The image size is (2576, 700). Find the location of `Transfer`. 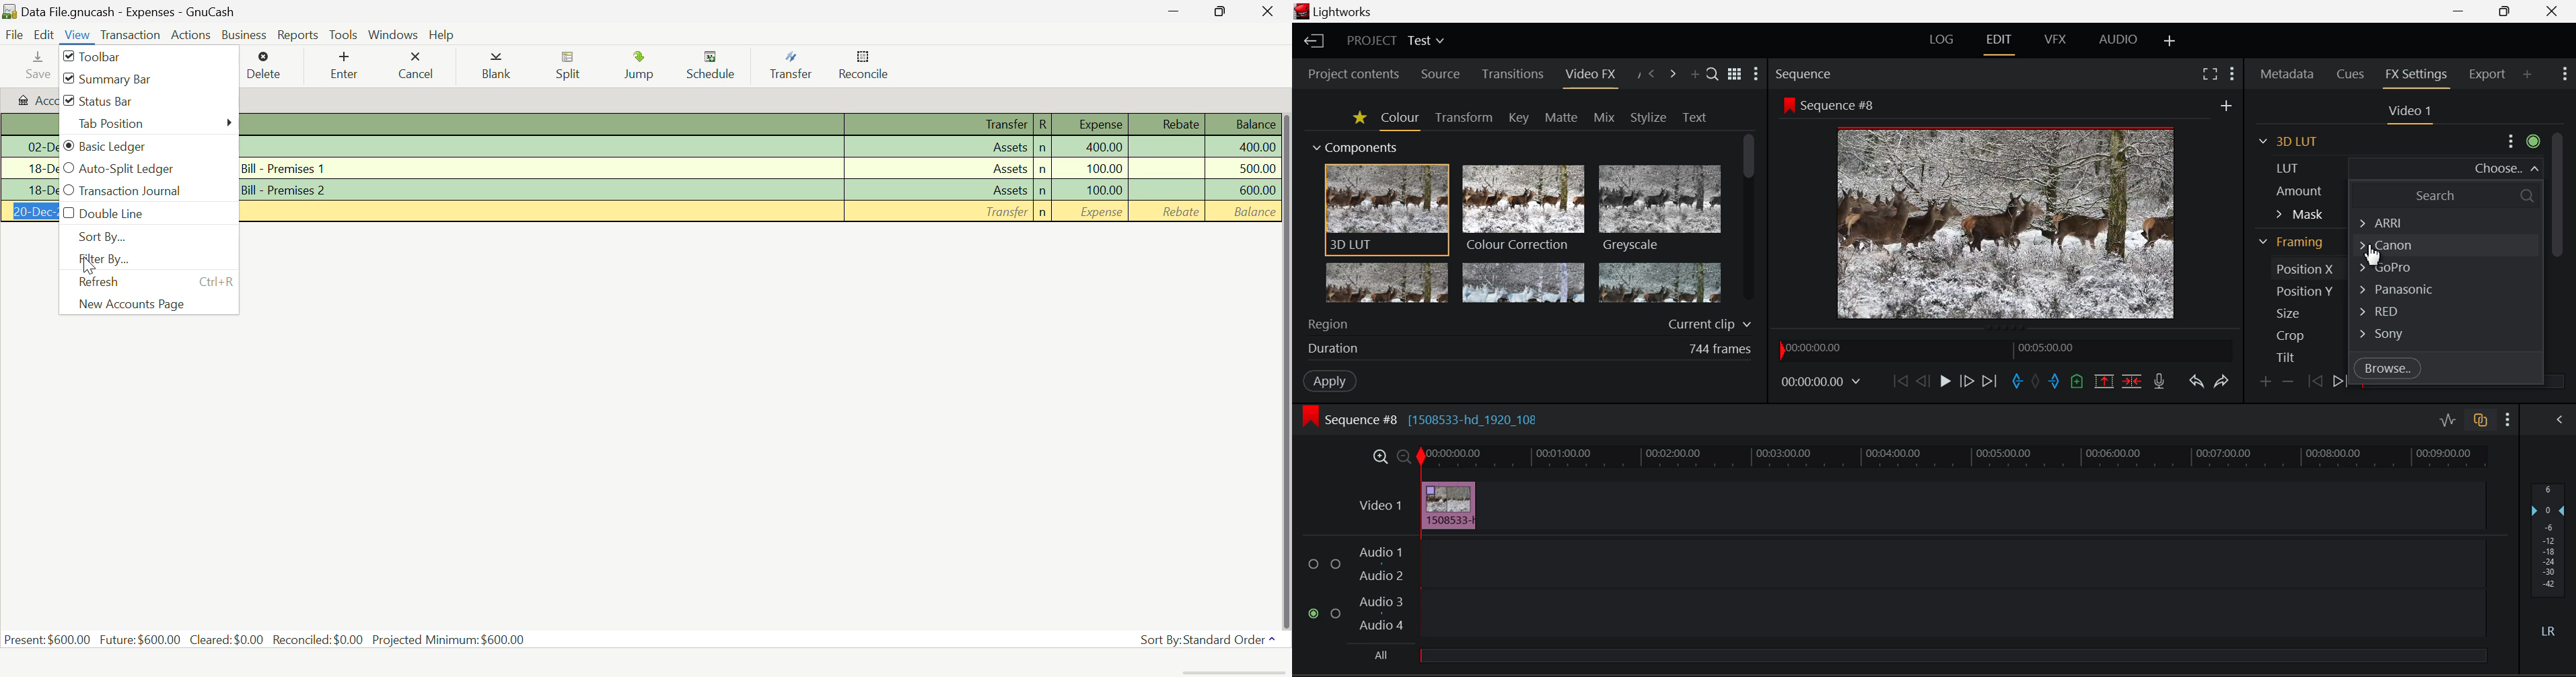

Transfer is located at coordinates (937, 211).